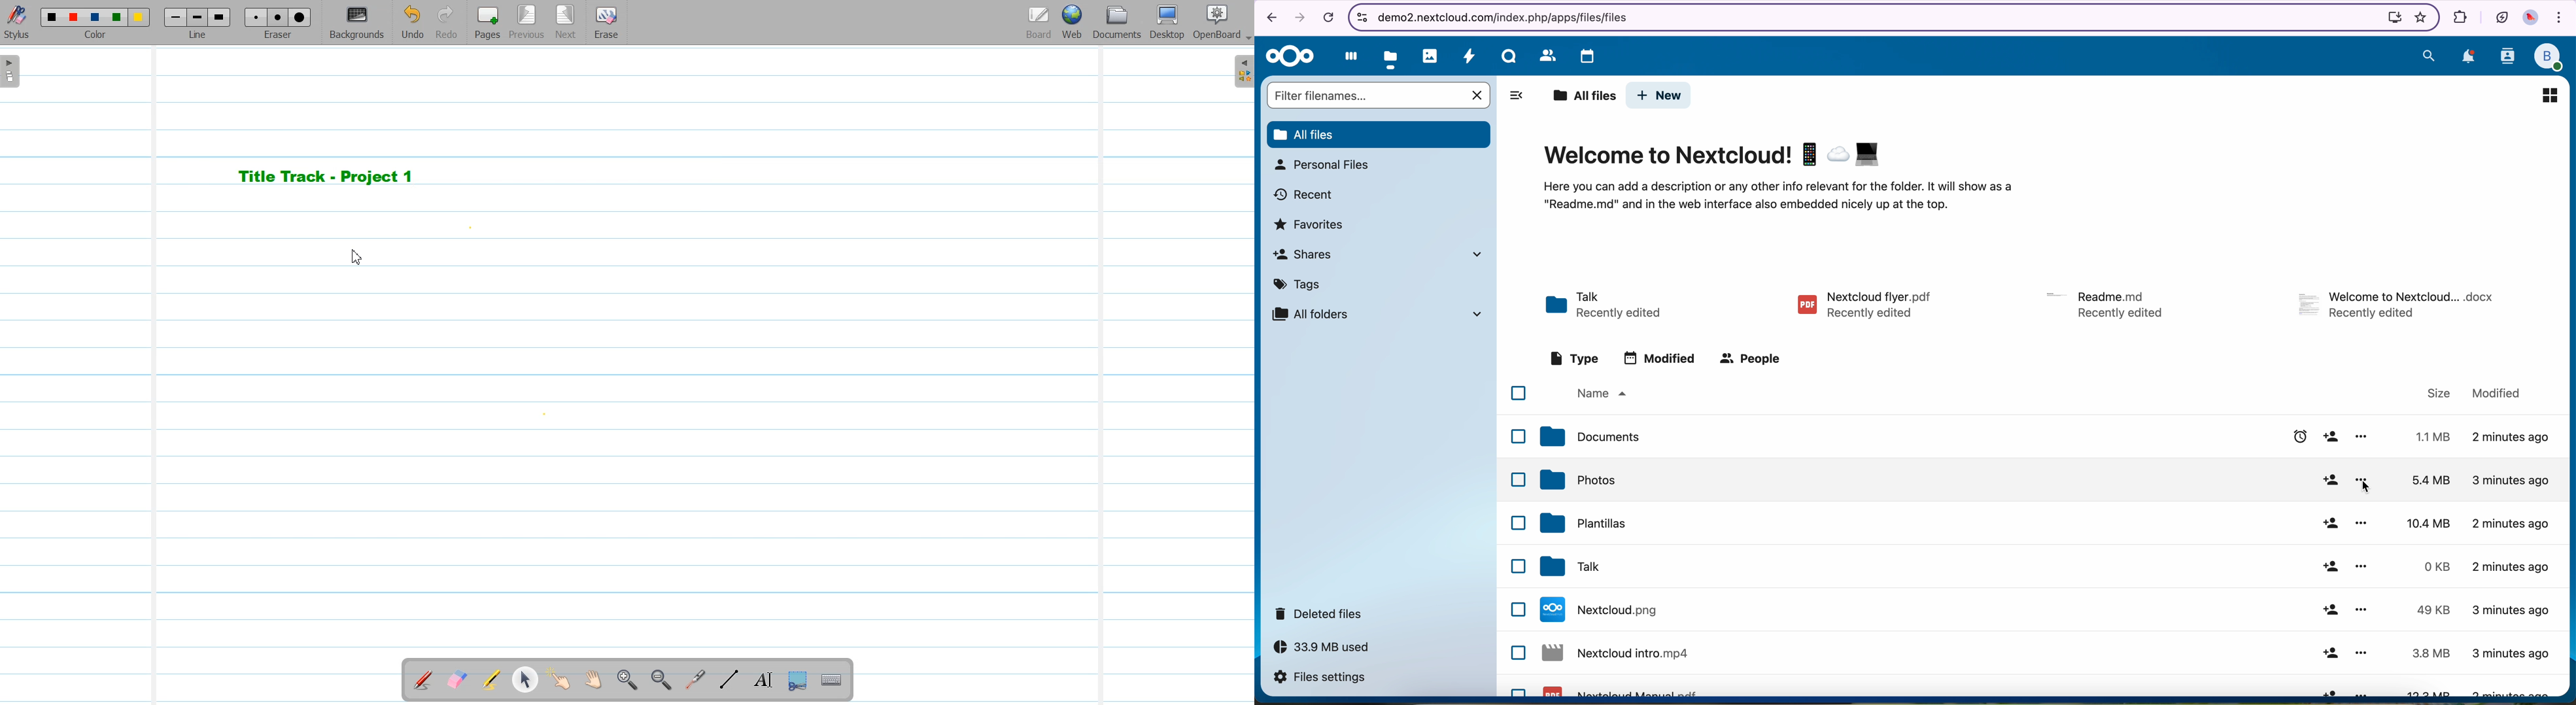 Image resolution: width=2576 pixels, height=728 pixels. Describe the element at coordinates (1619, 655) in the screenshot. I see `Nextcloud file` at that location.